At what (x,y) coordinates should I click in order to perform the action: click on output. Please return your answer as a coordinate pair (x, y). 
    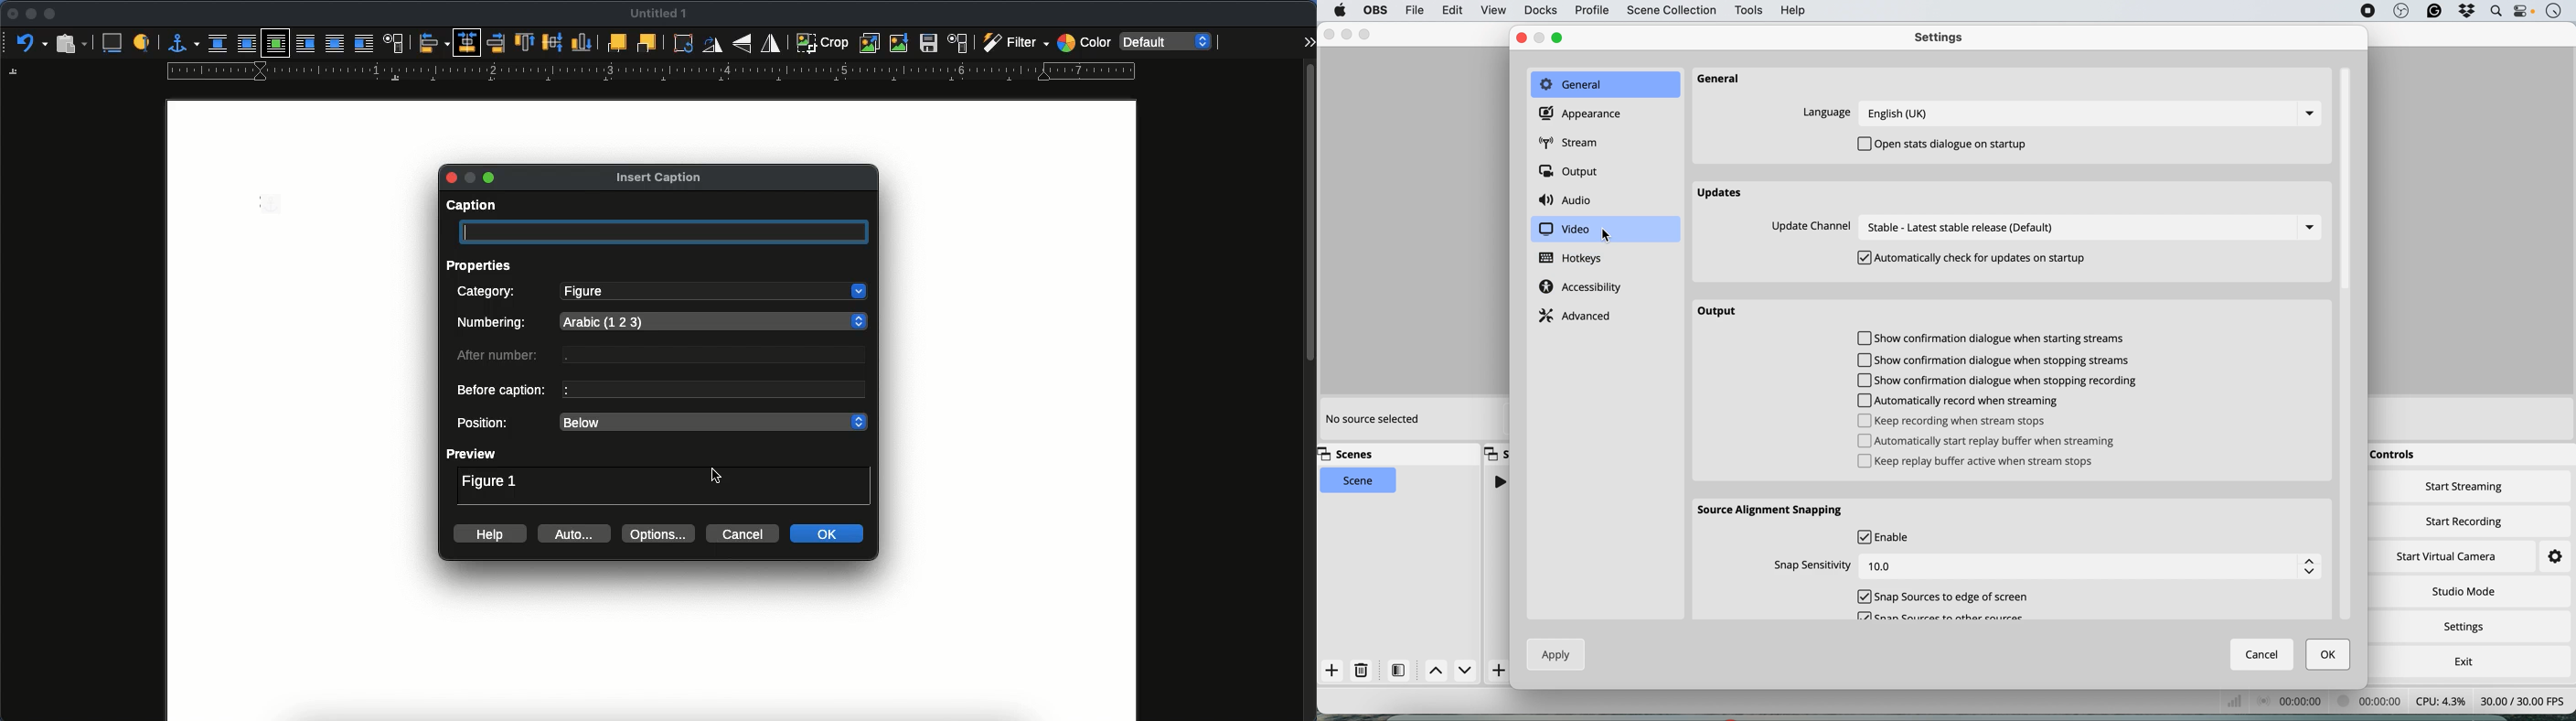
    Looking at the image, I should click on (1724, 311).